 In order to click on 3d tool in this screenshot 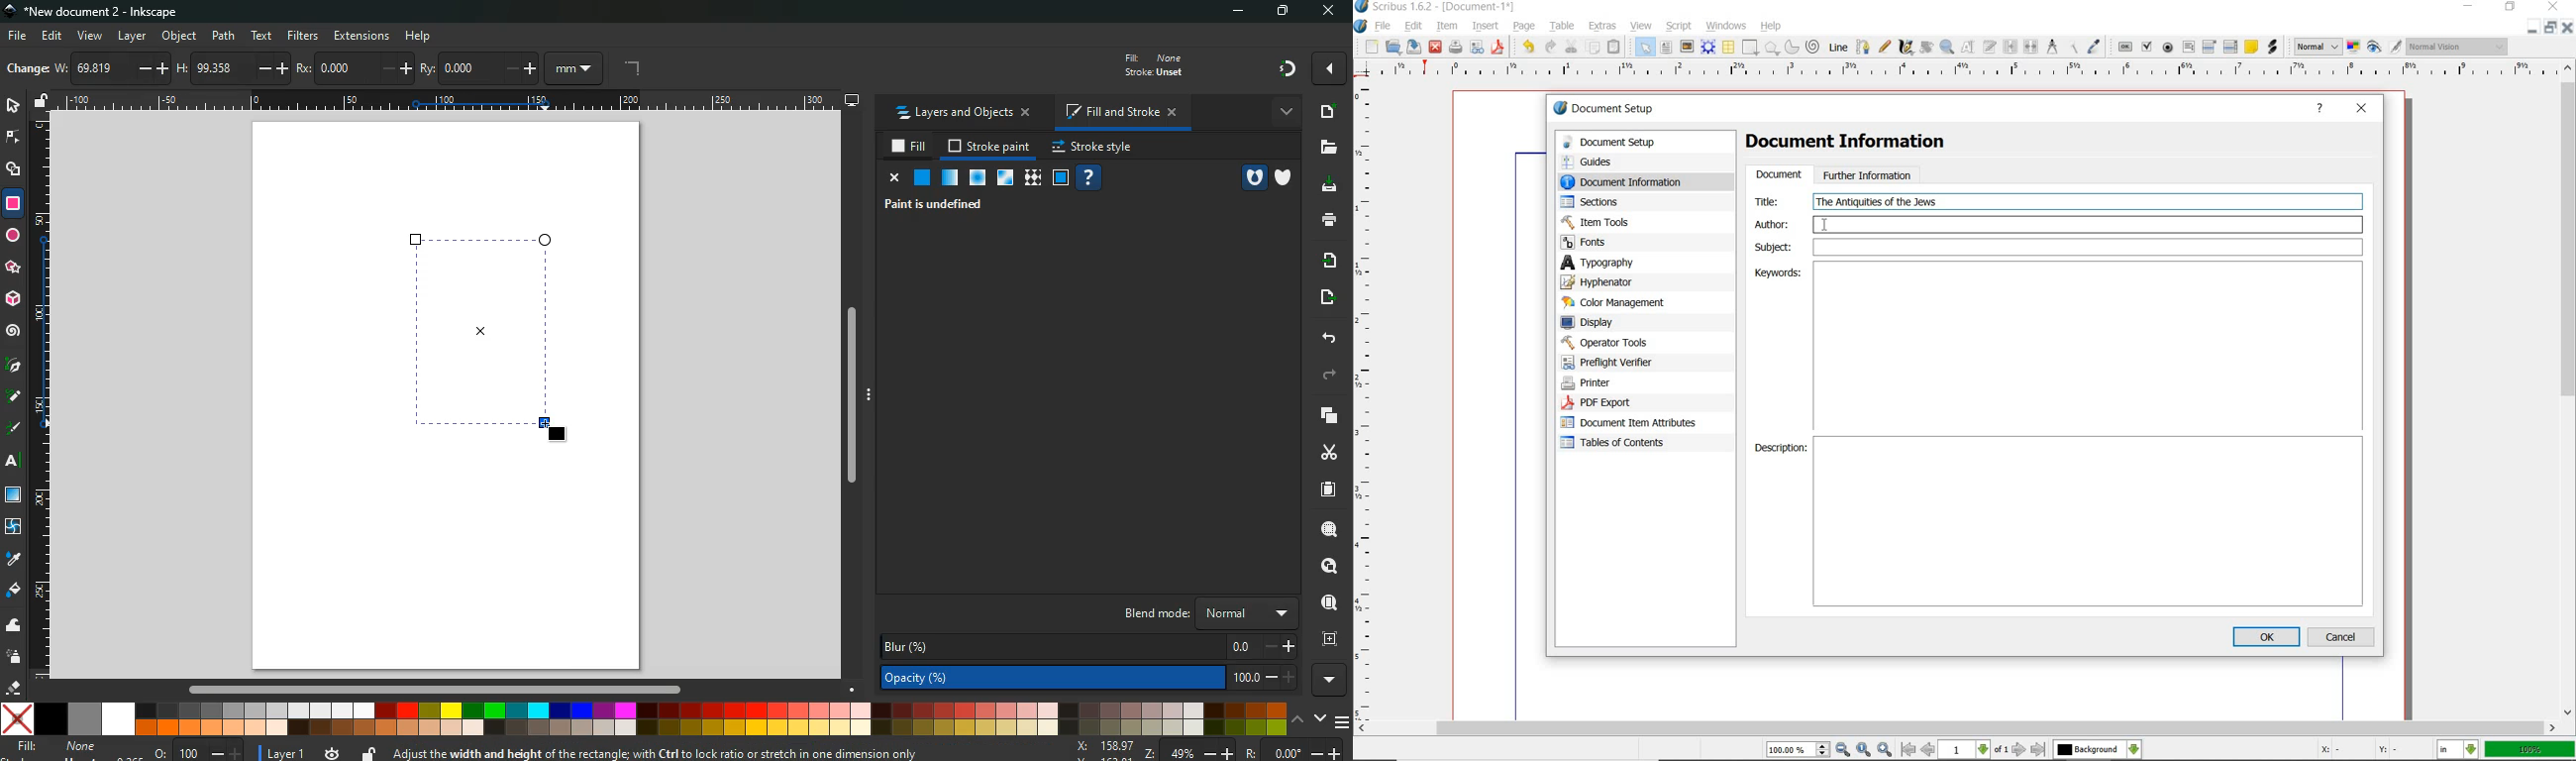, I will do `click(14, 300)`.